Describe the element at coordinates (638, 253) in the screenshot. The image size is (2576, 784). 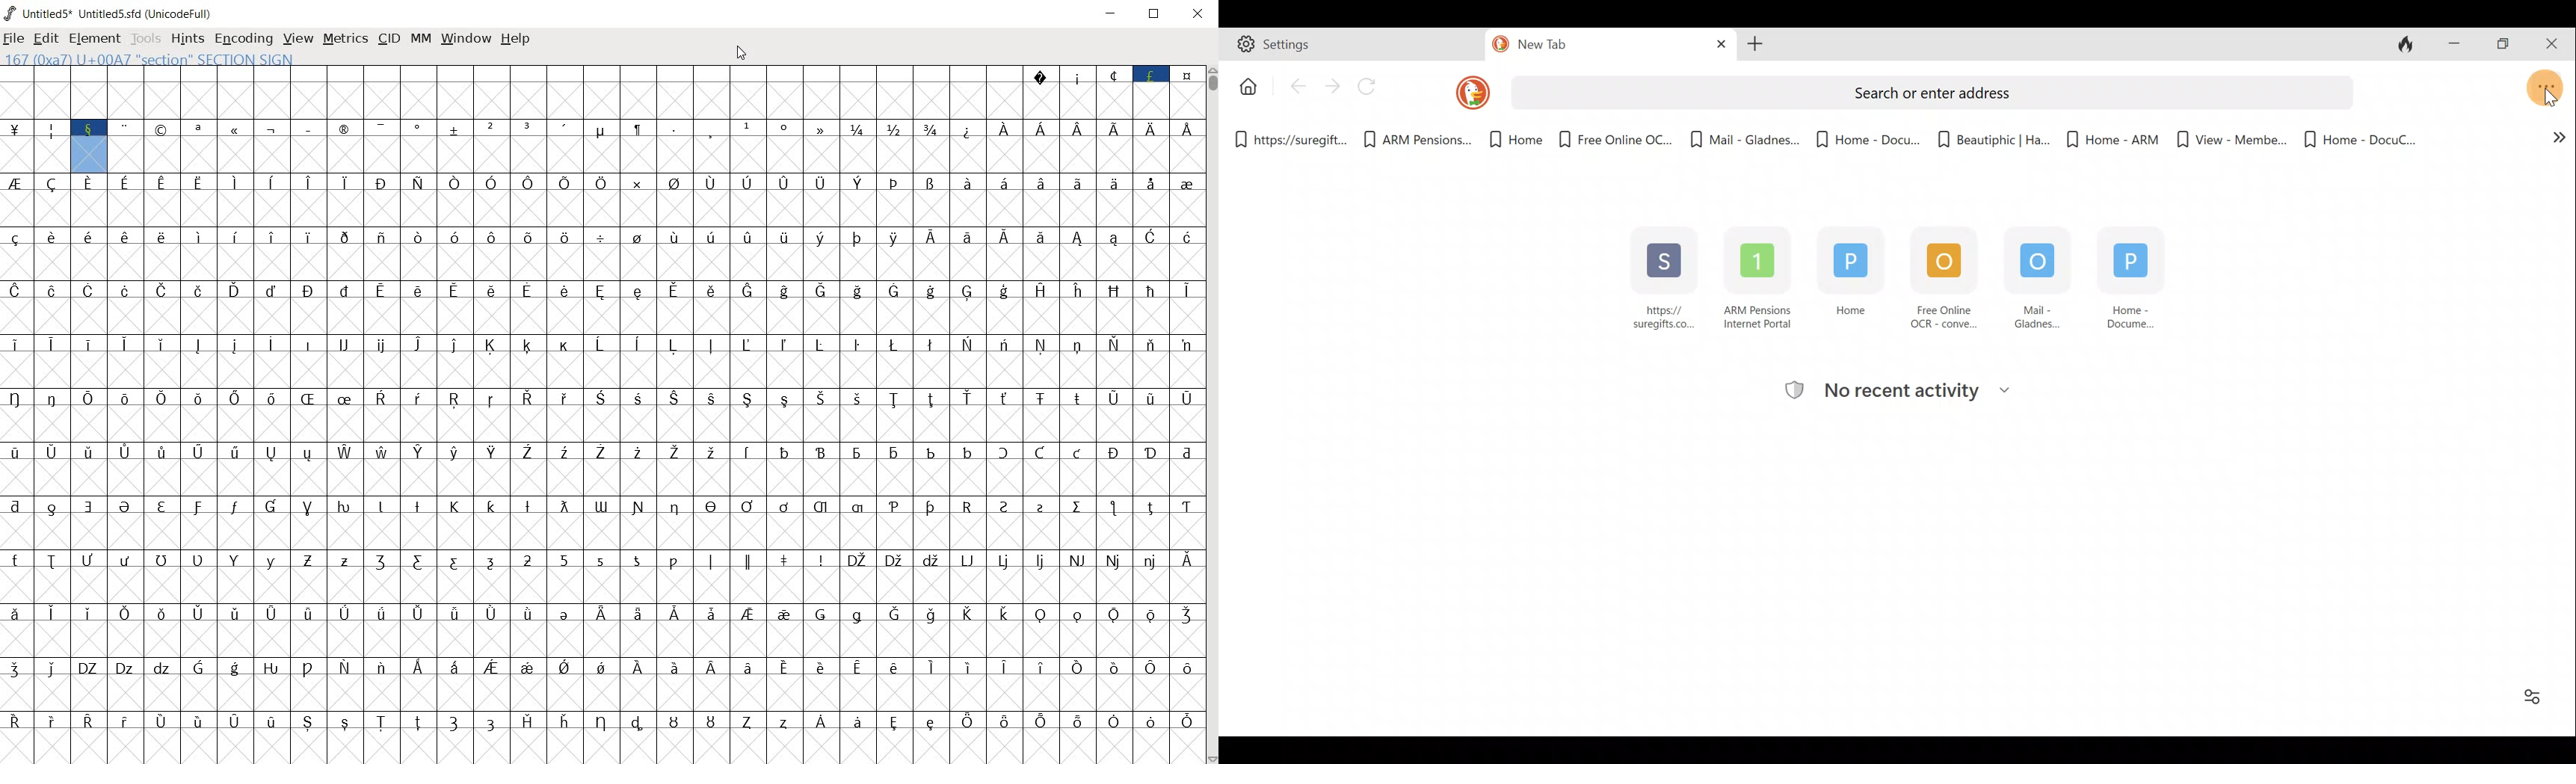
I see `symbol` at that location.